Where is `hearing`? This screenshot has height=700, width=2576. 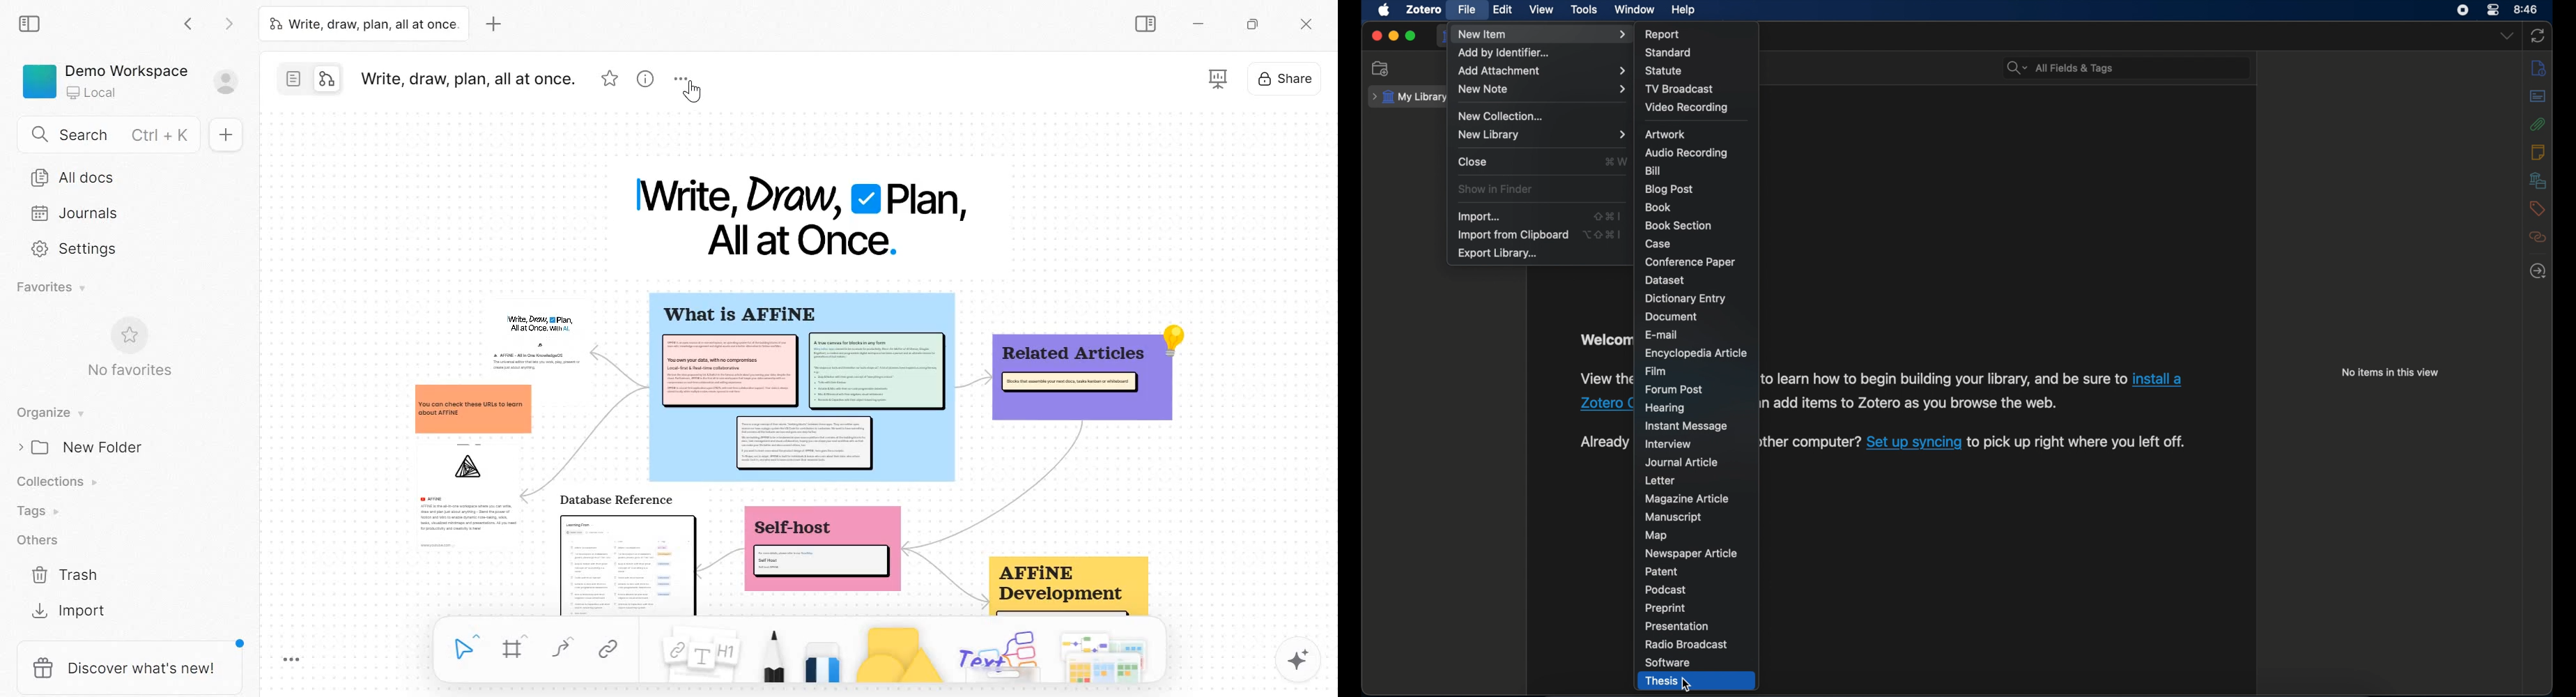
hearing is located at coordinates (1667, 409).